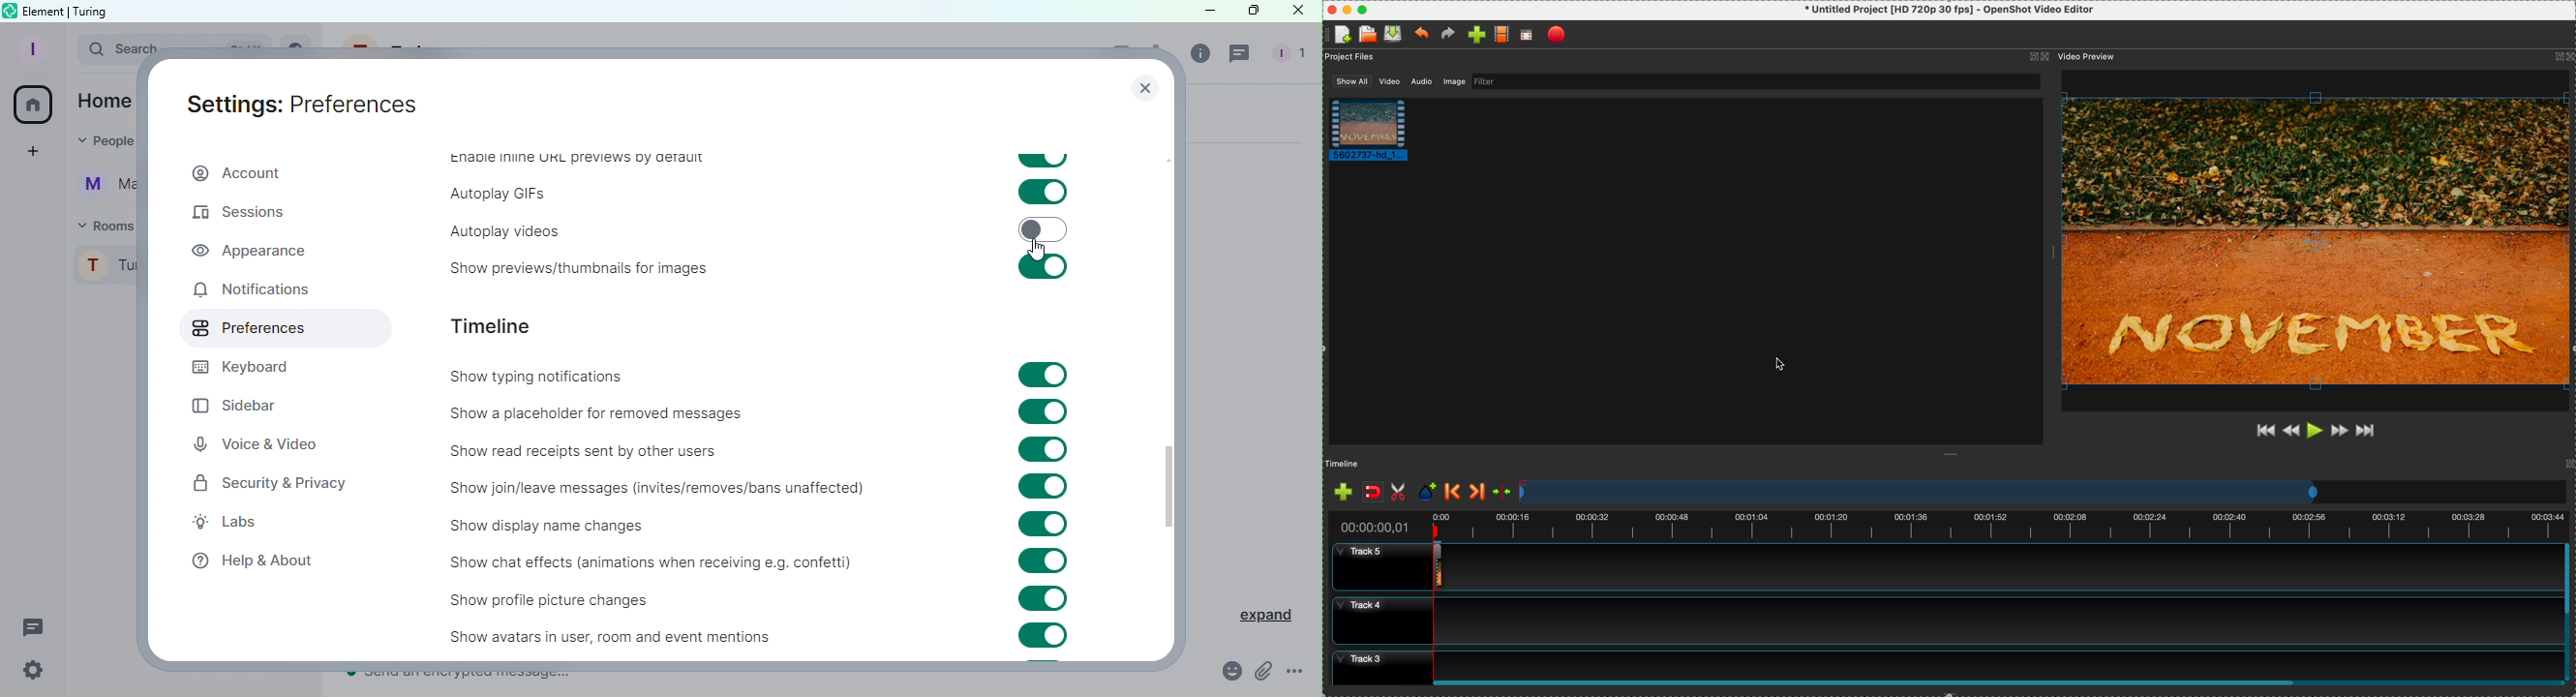  What do you see at coordinates (243, 524) in the screenshot?
I see `Labs` at bounding box center [243, 524].